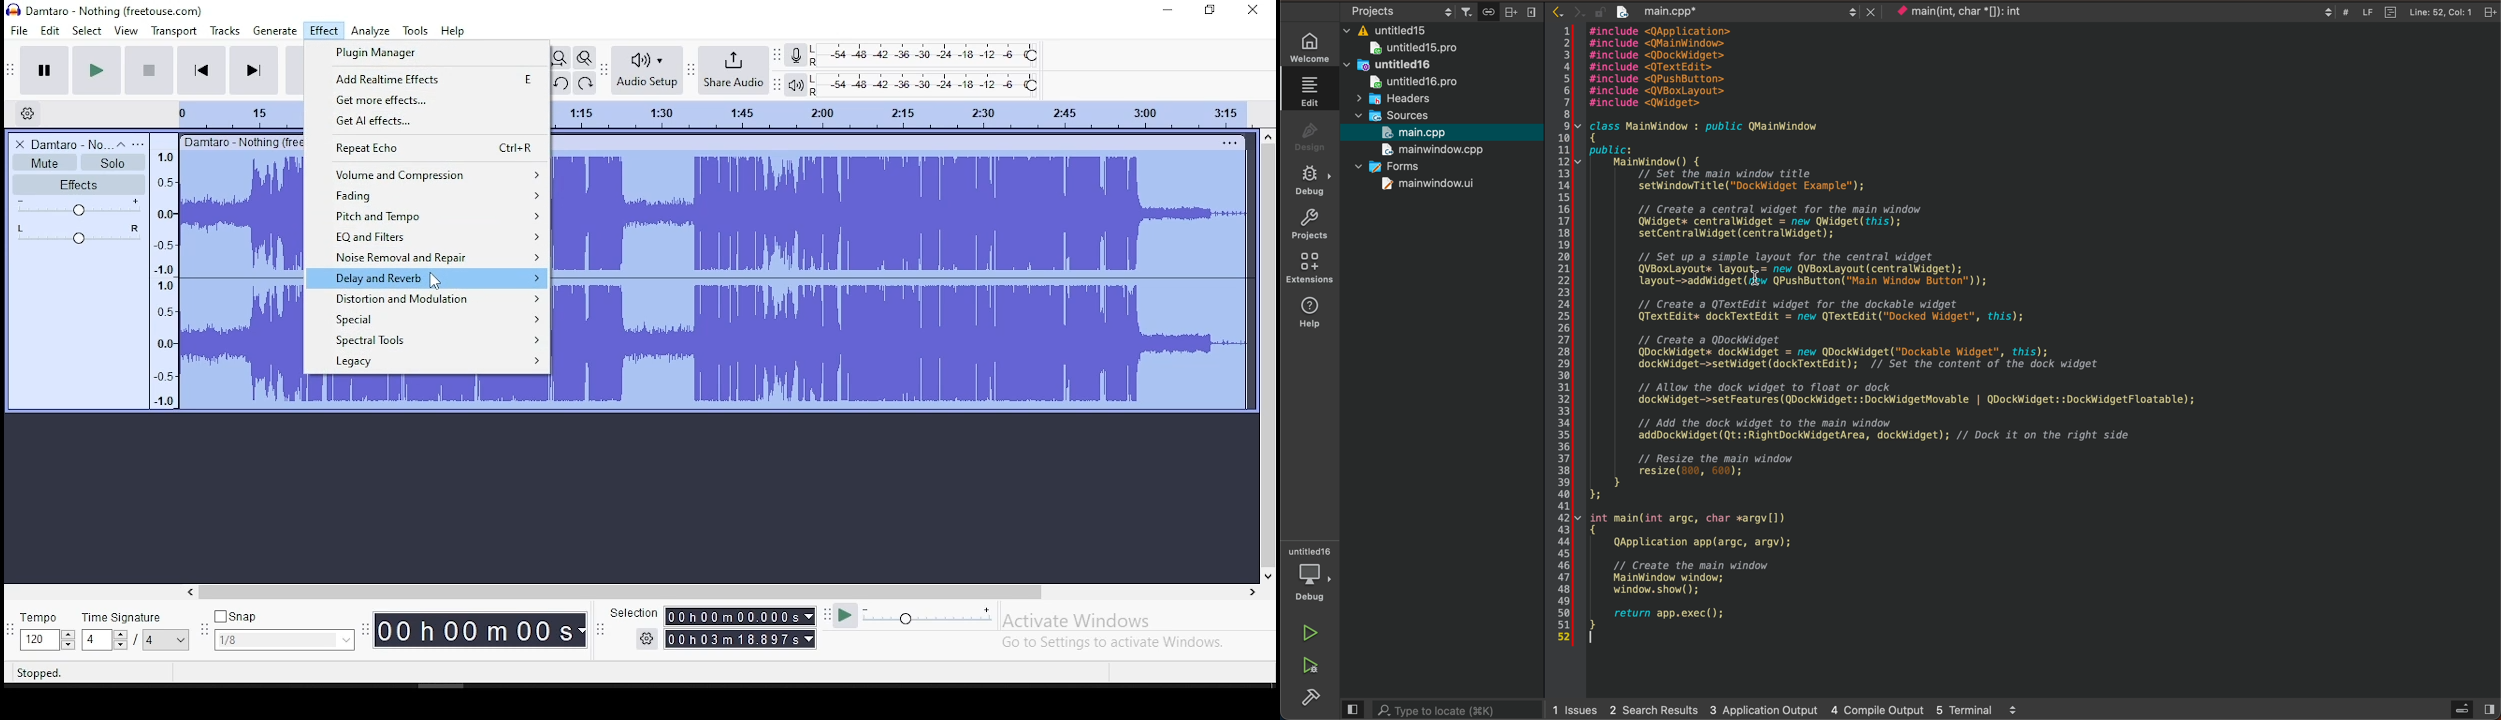 The image size is (2520, 728). I want to click on delete track, so click(20, 143).